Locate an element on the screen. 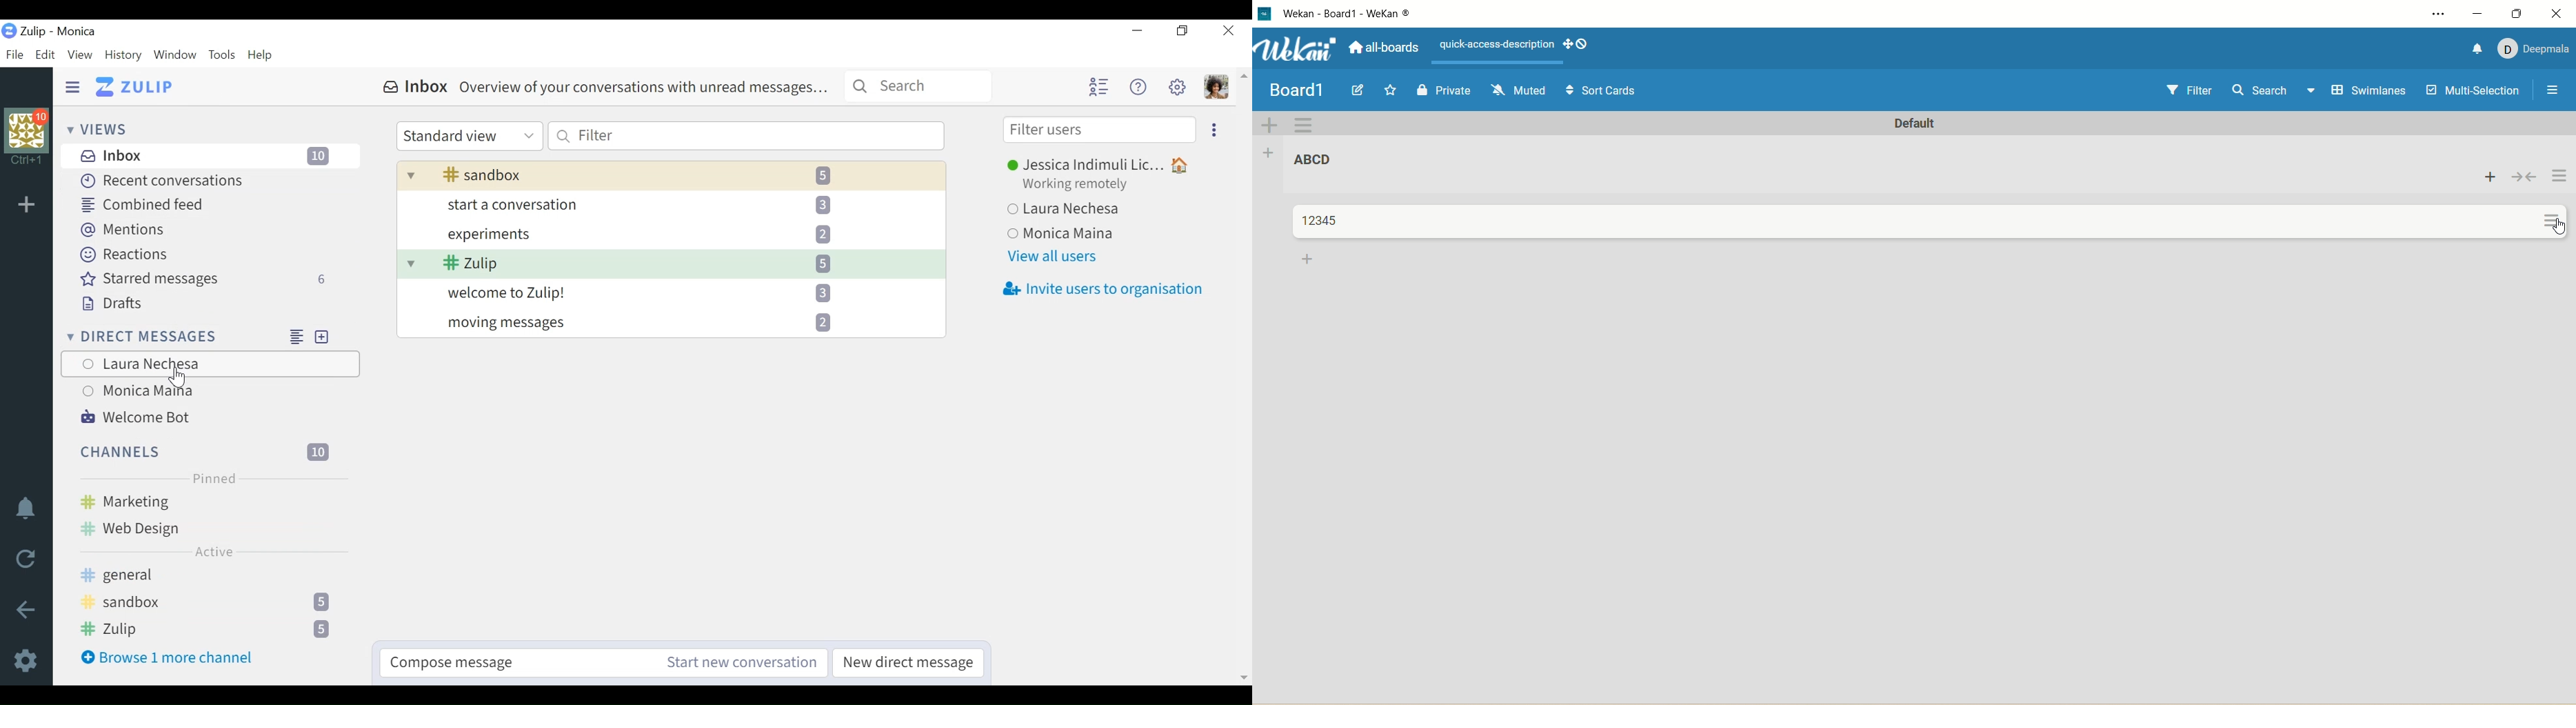 The image size is (2576, 728). account is located at coordinates (2535, 51).